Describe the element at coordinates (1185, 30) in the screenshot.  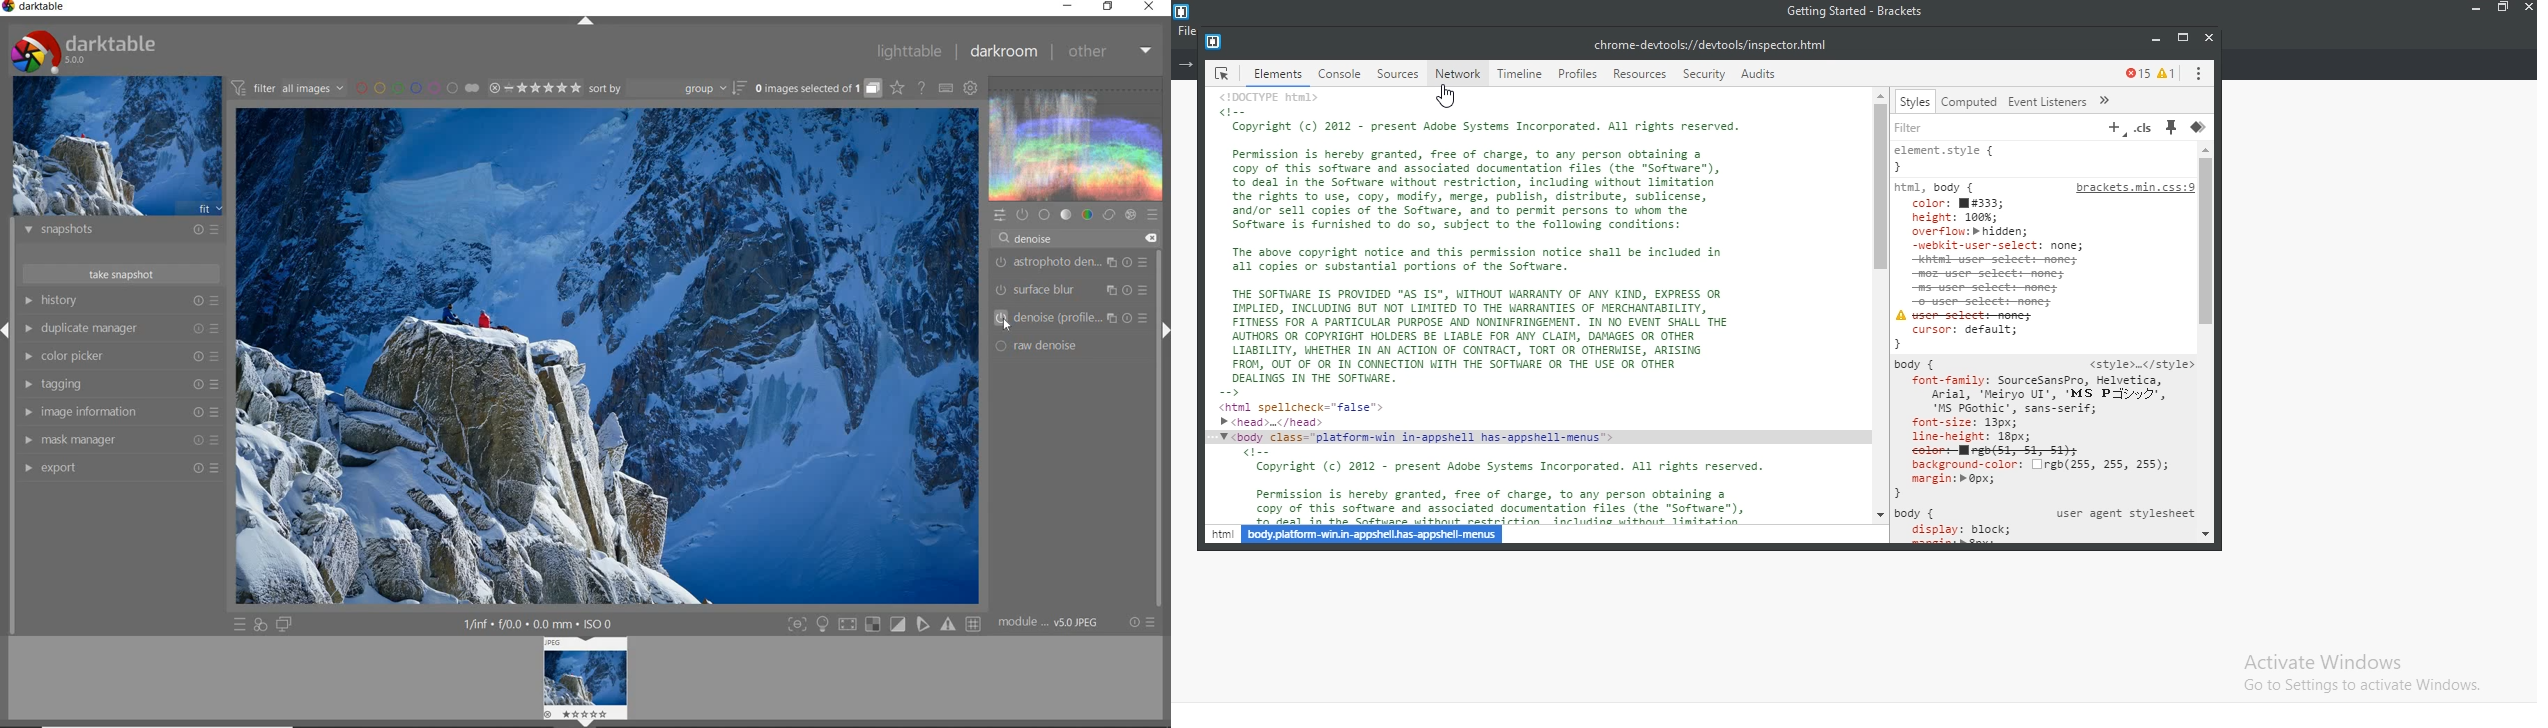
I see `file` at that location.